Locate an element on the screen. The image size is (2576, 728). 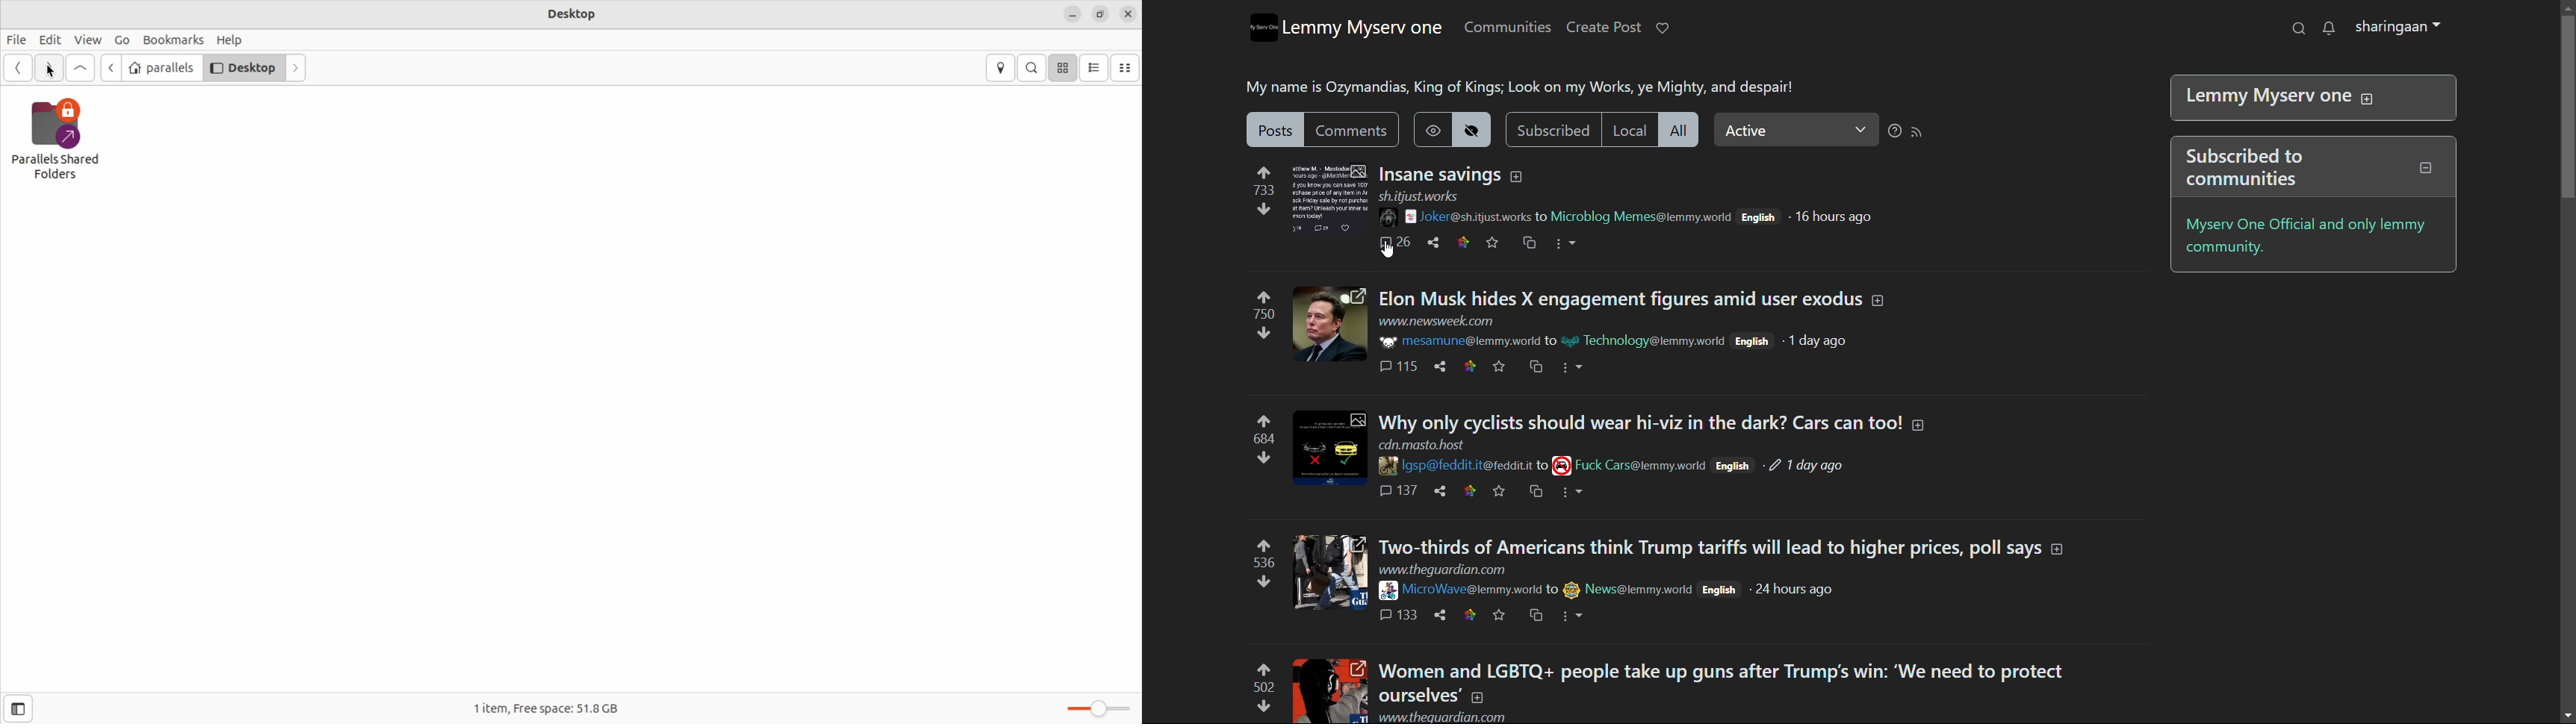
comments is located at coordinates (1398, 366).